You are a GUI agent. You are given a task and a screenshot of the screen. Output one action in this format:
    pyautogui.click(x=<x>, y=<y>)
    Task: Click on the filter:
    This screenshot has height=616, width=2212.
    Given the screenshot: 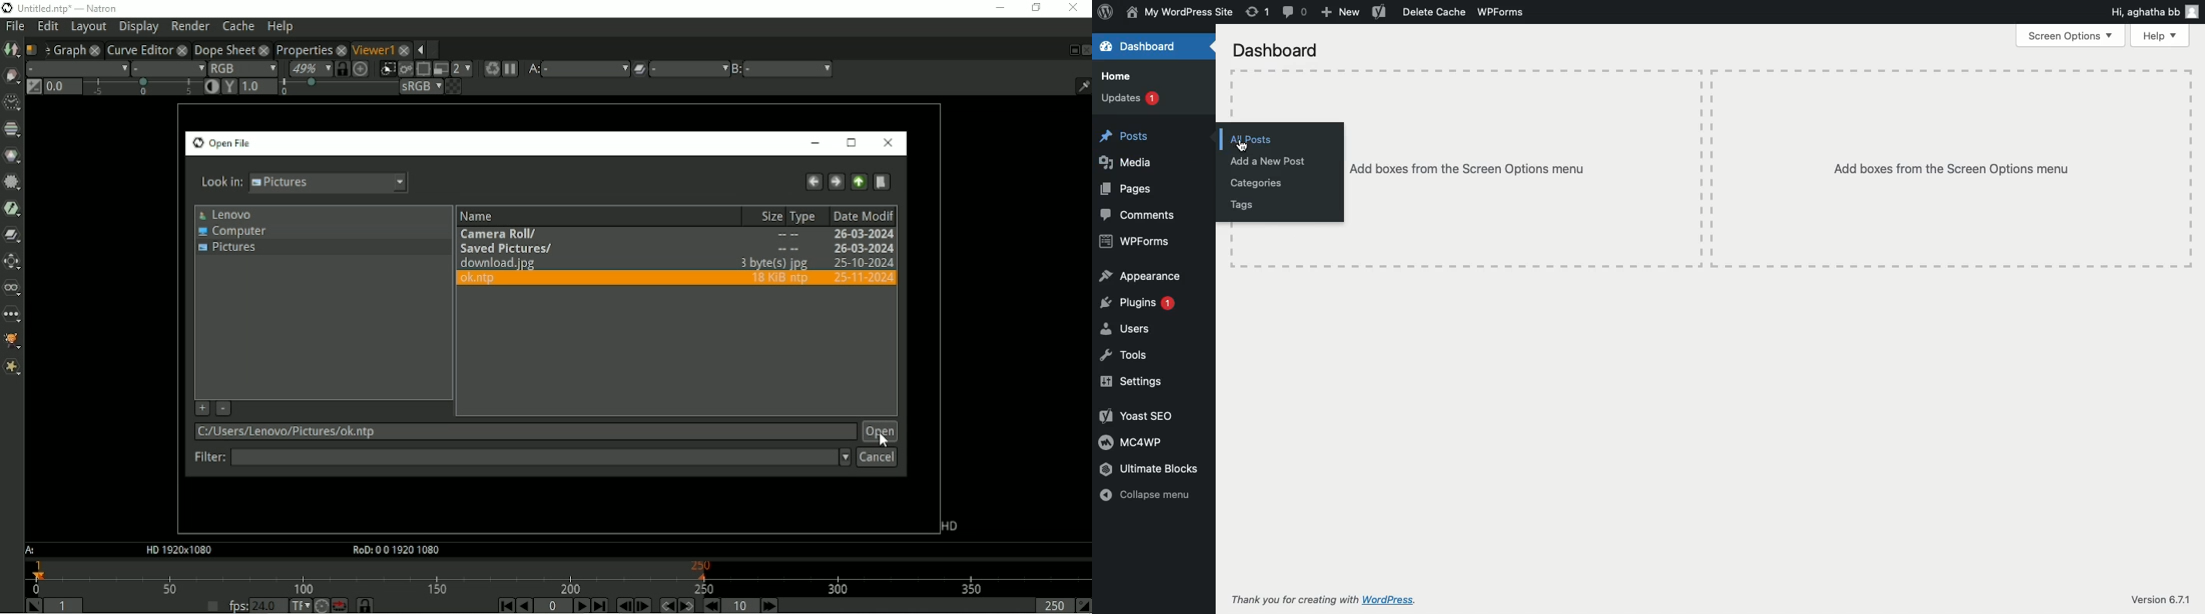 What is the action you would take?
    pyautogui.click(x=205, y=459)
    